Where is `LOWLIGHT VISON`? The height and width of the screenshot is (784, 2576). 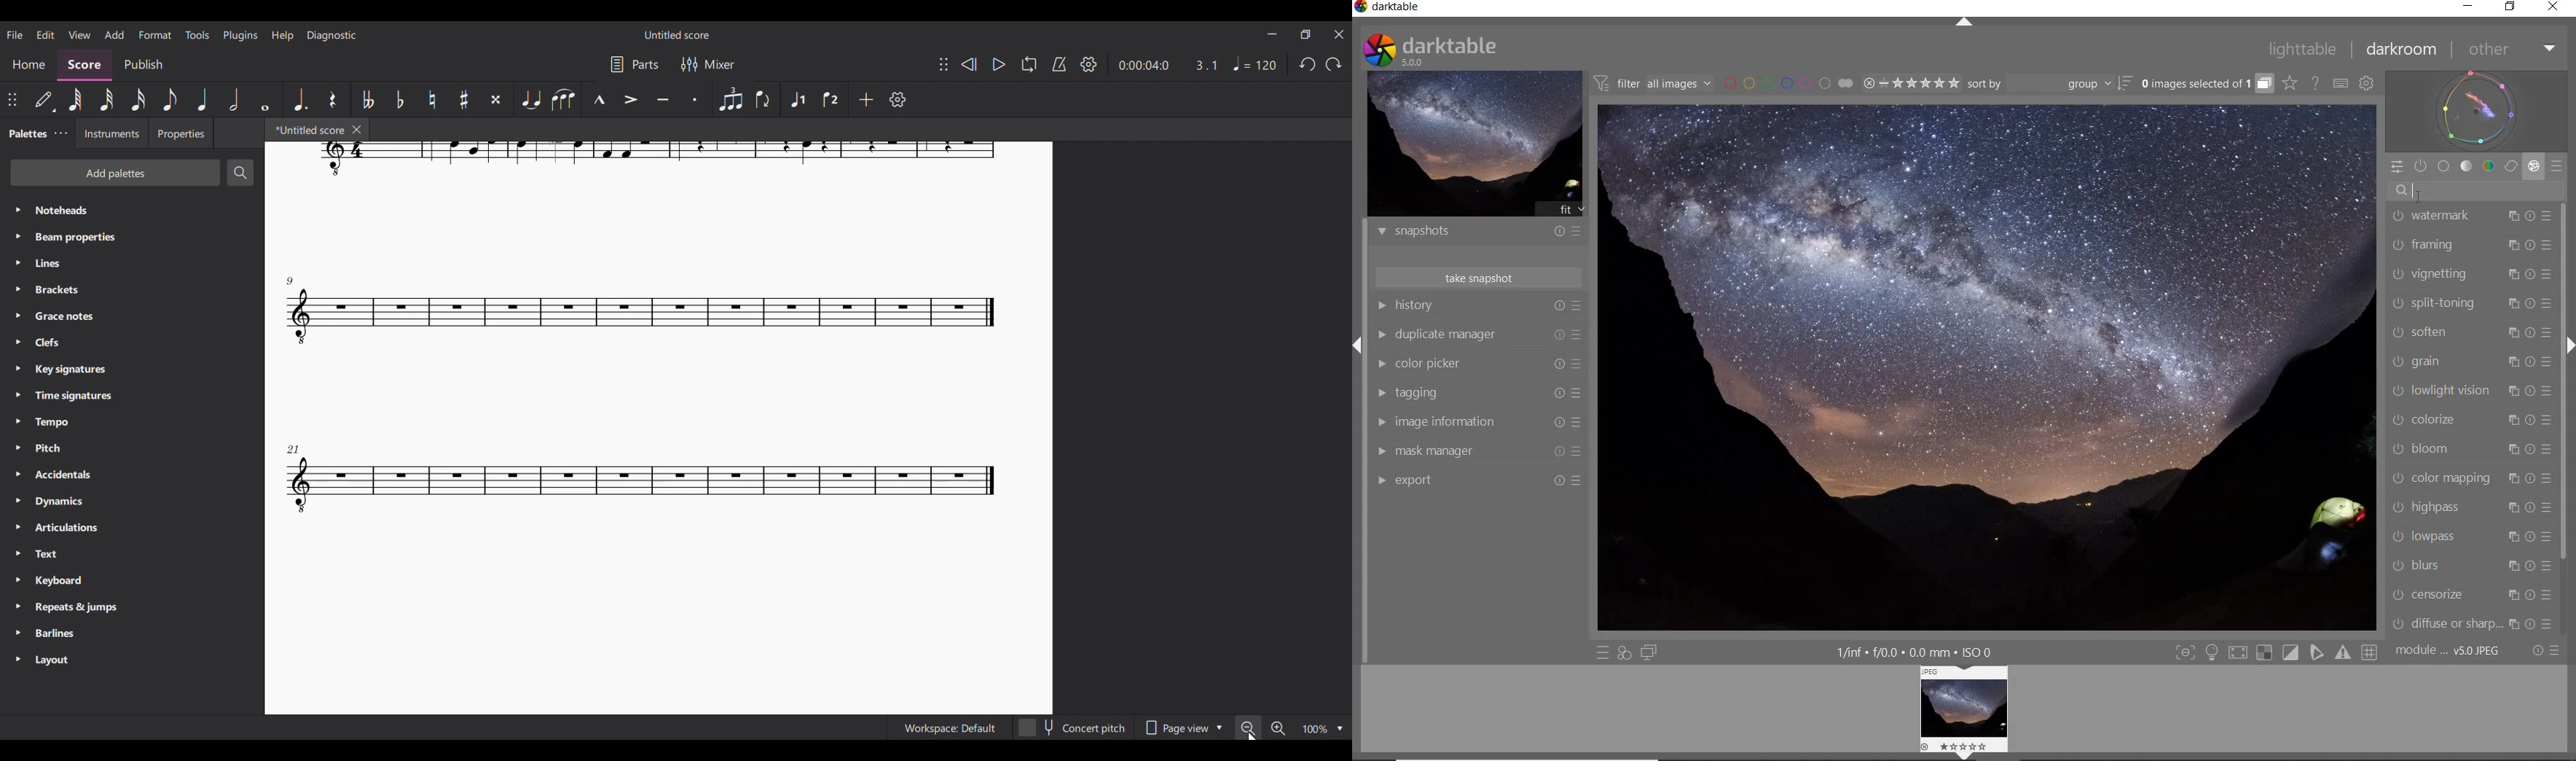
LOWLIGHT VISON is located at coordinates (2440, 390).